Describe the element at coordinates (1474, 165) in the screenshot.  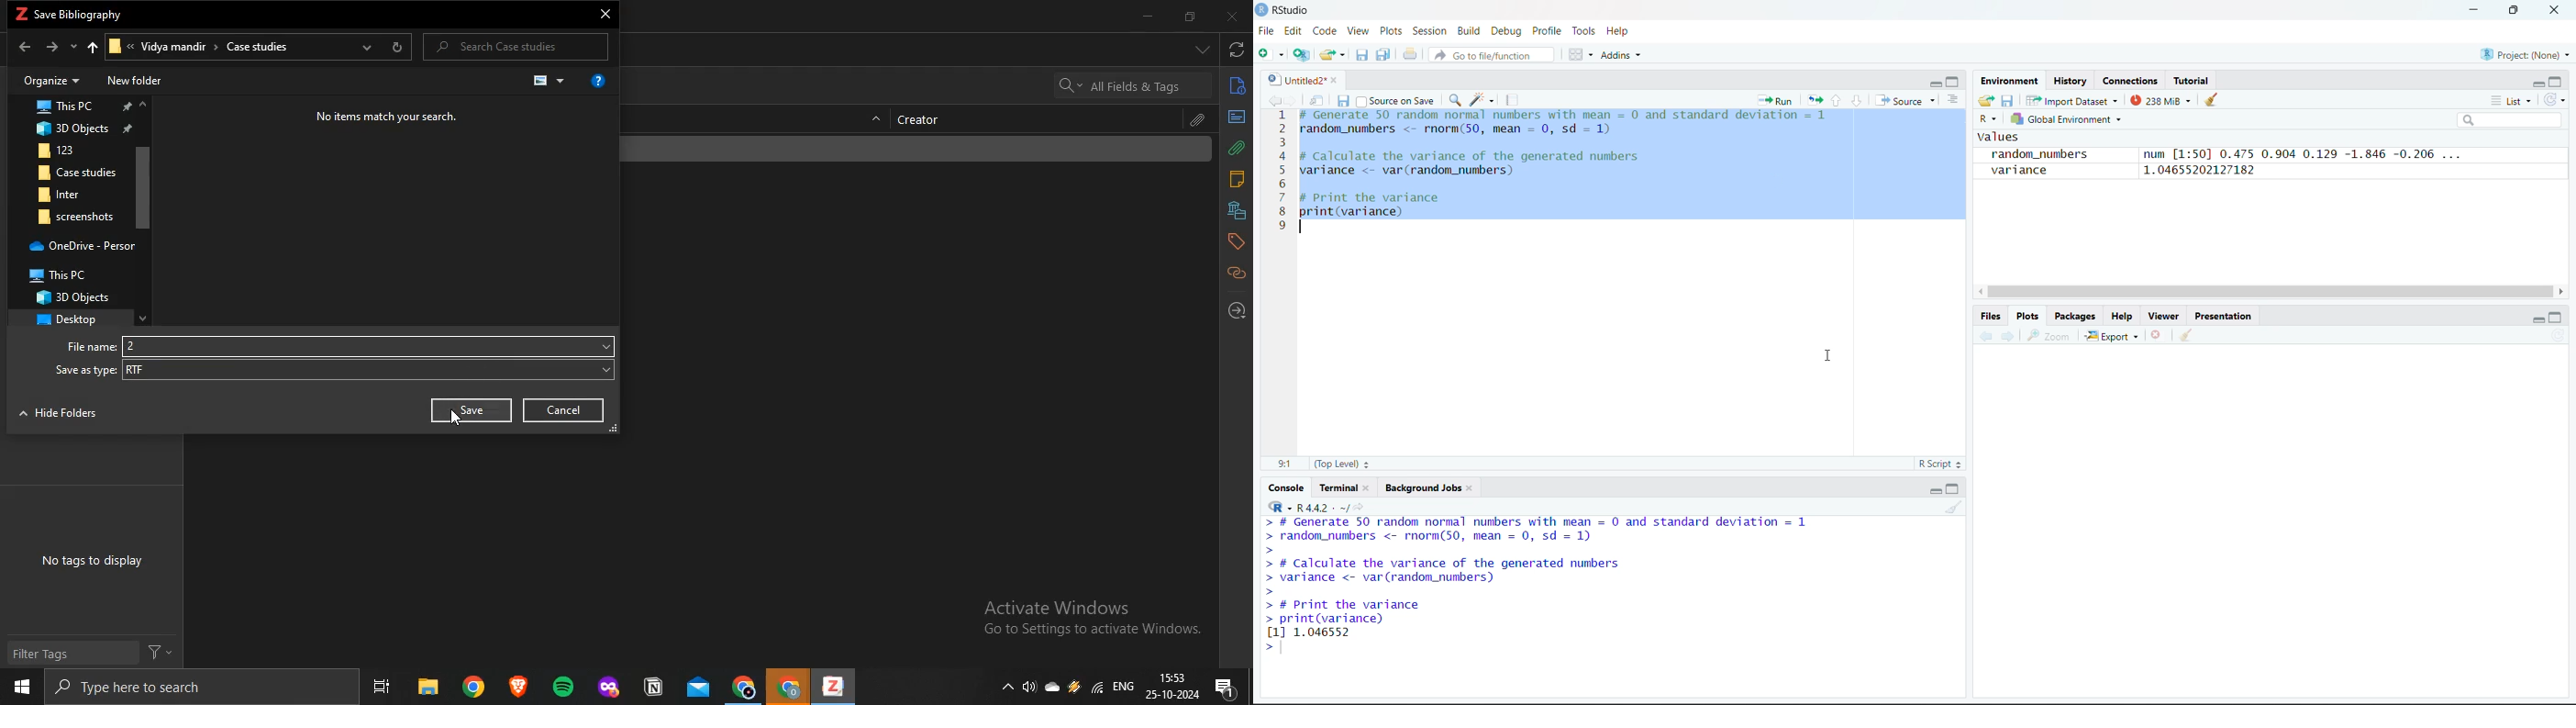
I see `# Calculate the variance of the generated numbers
variance <- var(random_numbers)` at that location.